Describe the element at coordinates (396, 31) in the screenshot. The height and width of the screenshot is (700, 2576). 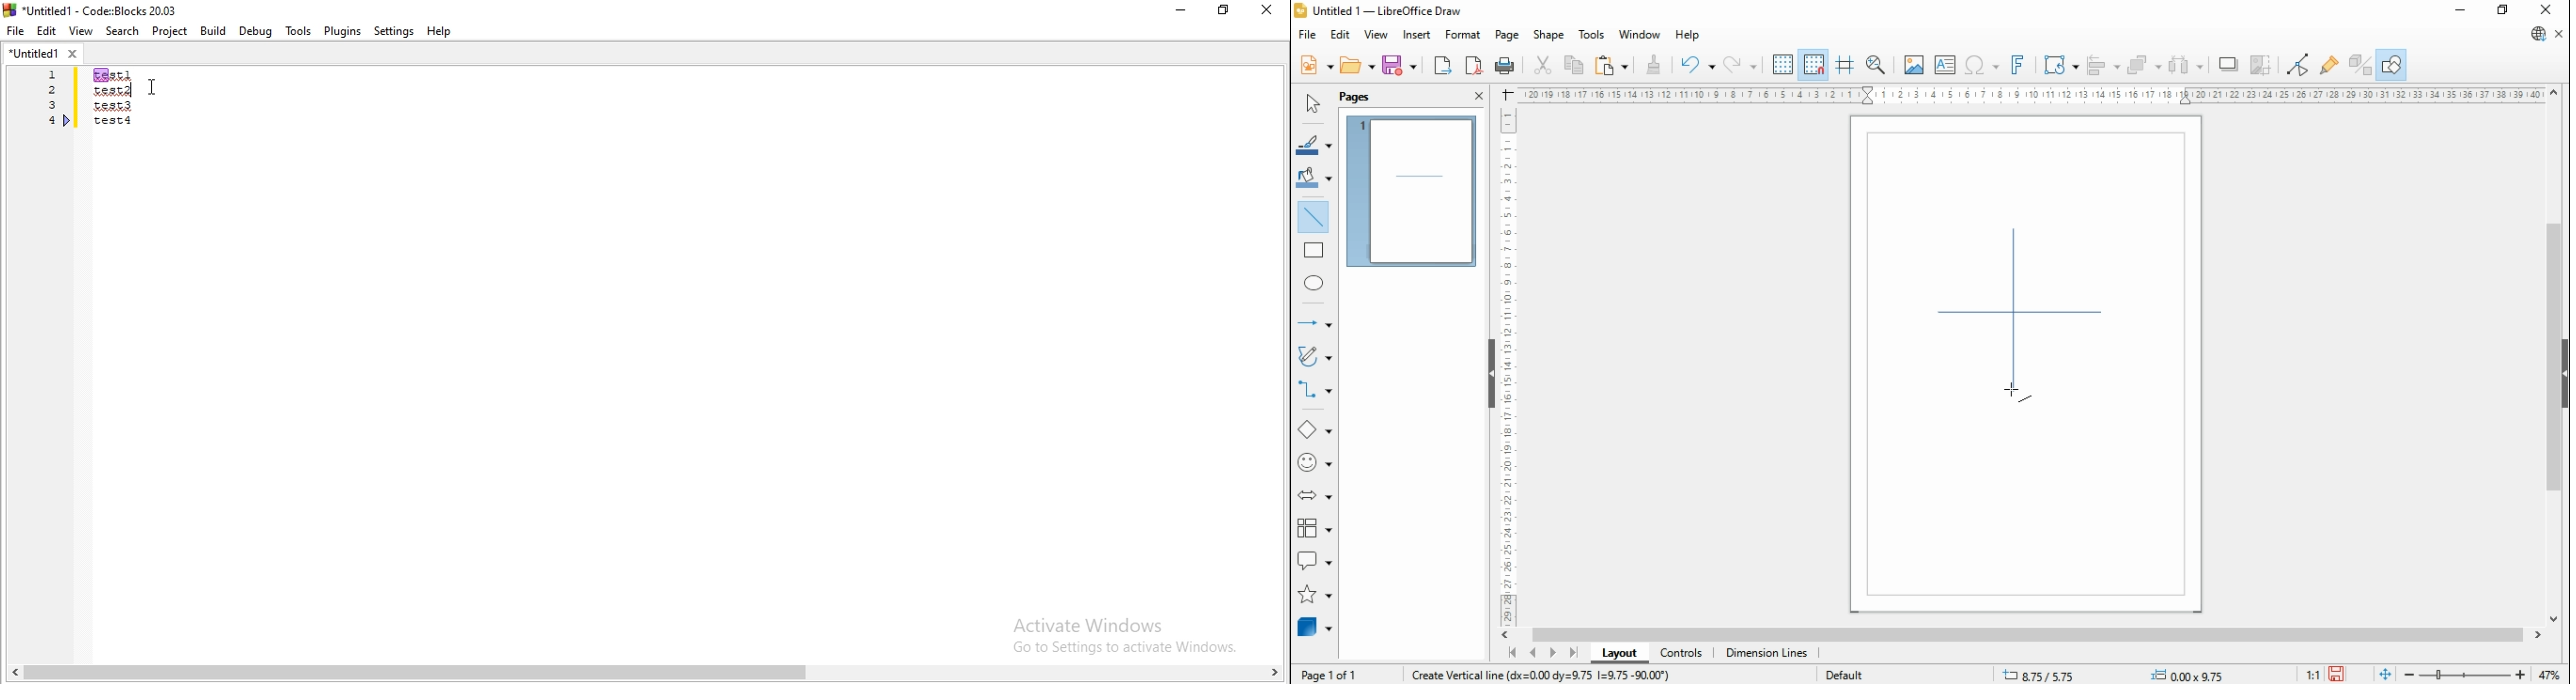
I see `Settings ` at that location.